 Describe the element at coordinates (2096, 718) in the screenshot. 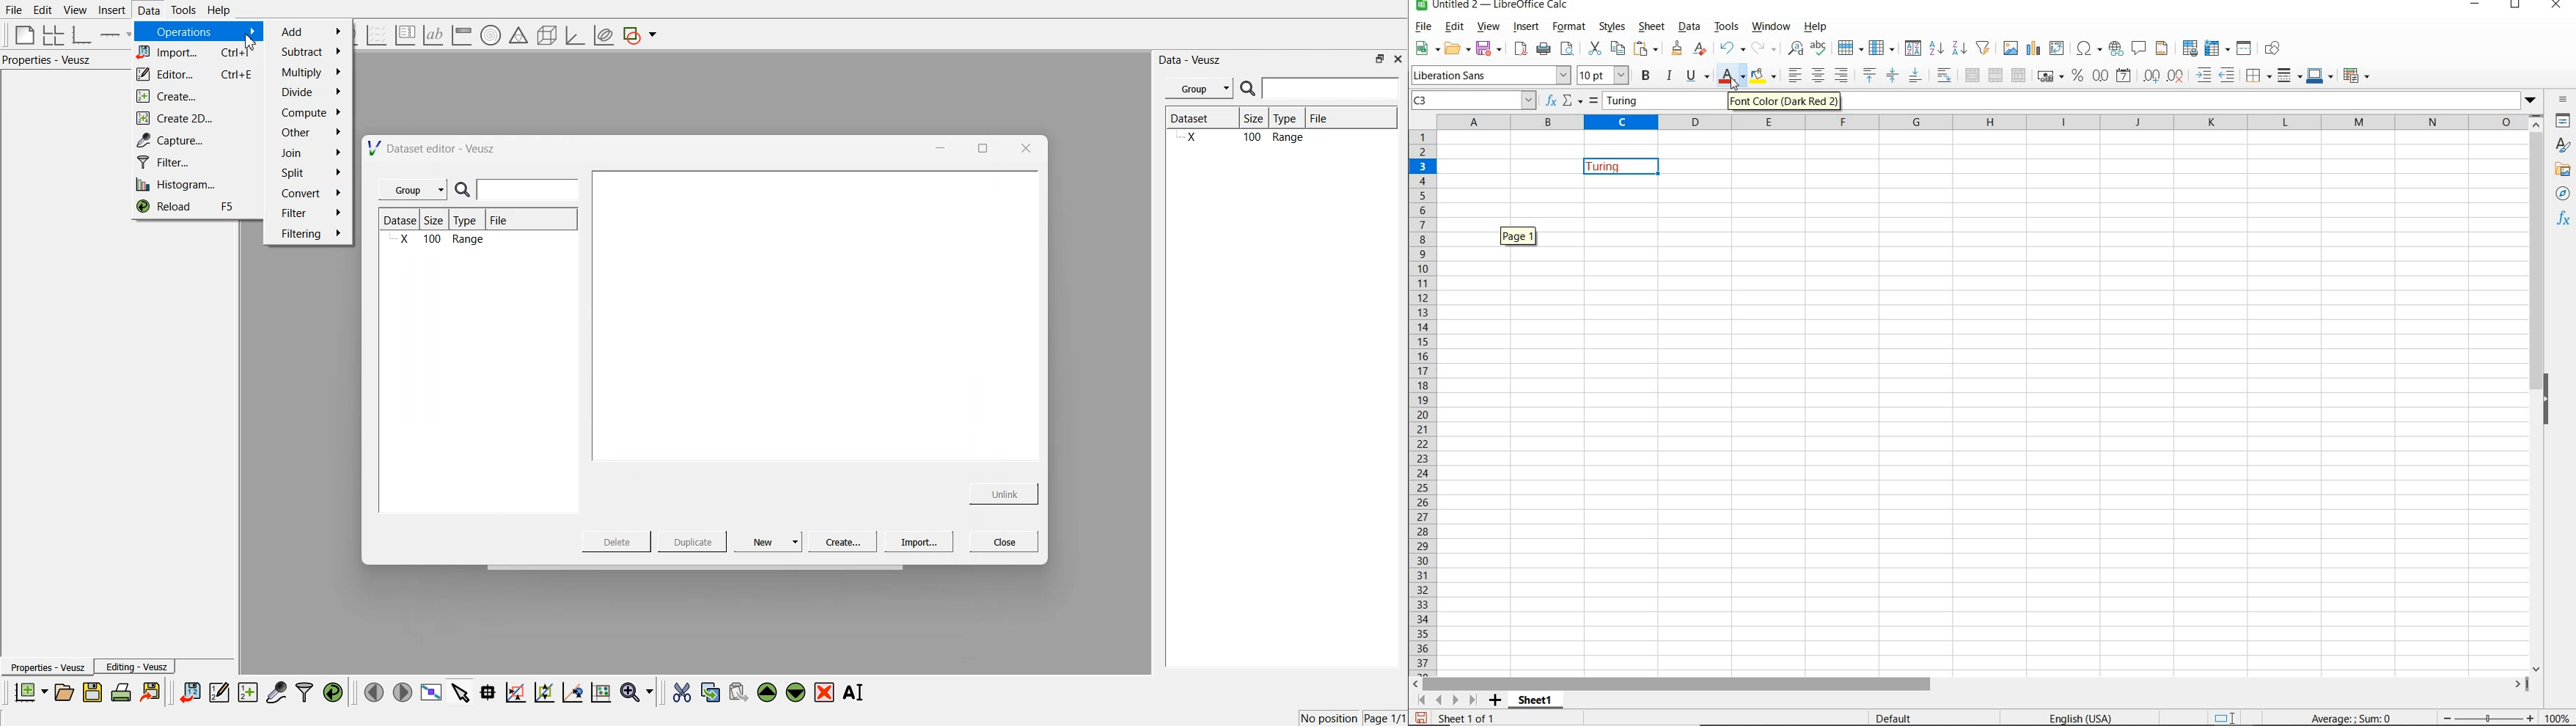

I see `TEXT LANGUAGE` at that location.